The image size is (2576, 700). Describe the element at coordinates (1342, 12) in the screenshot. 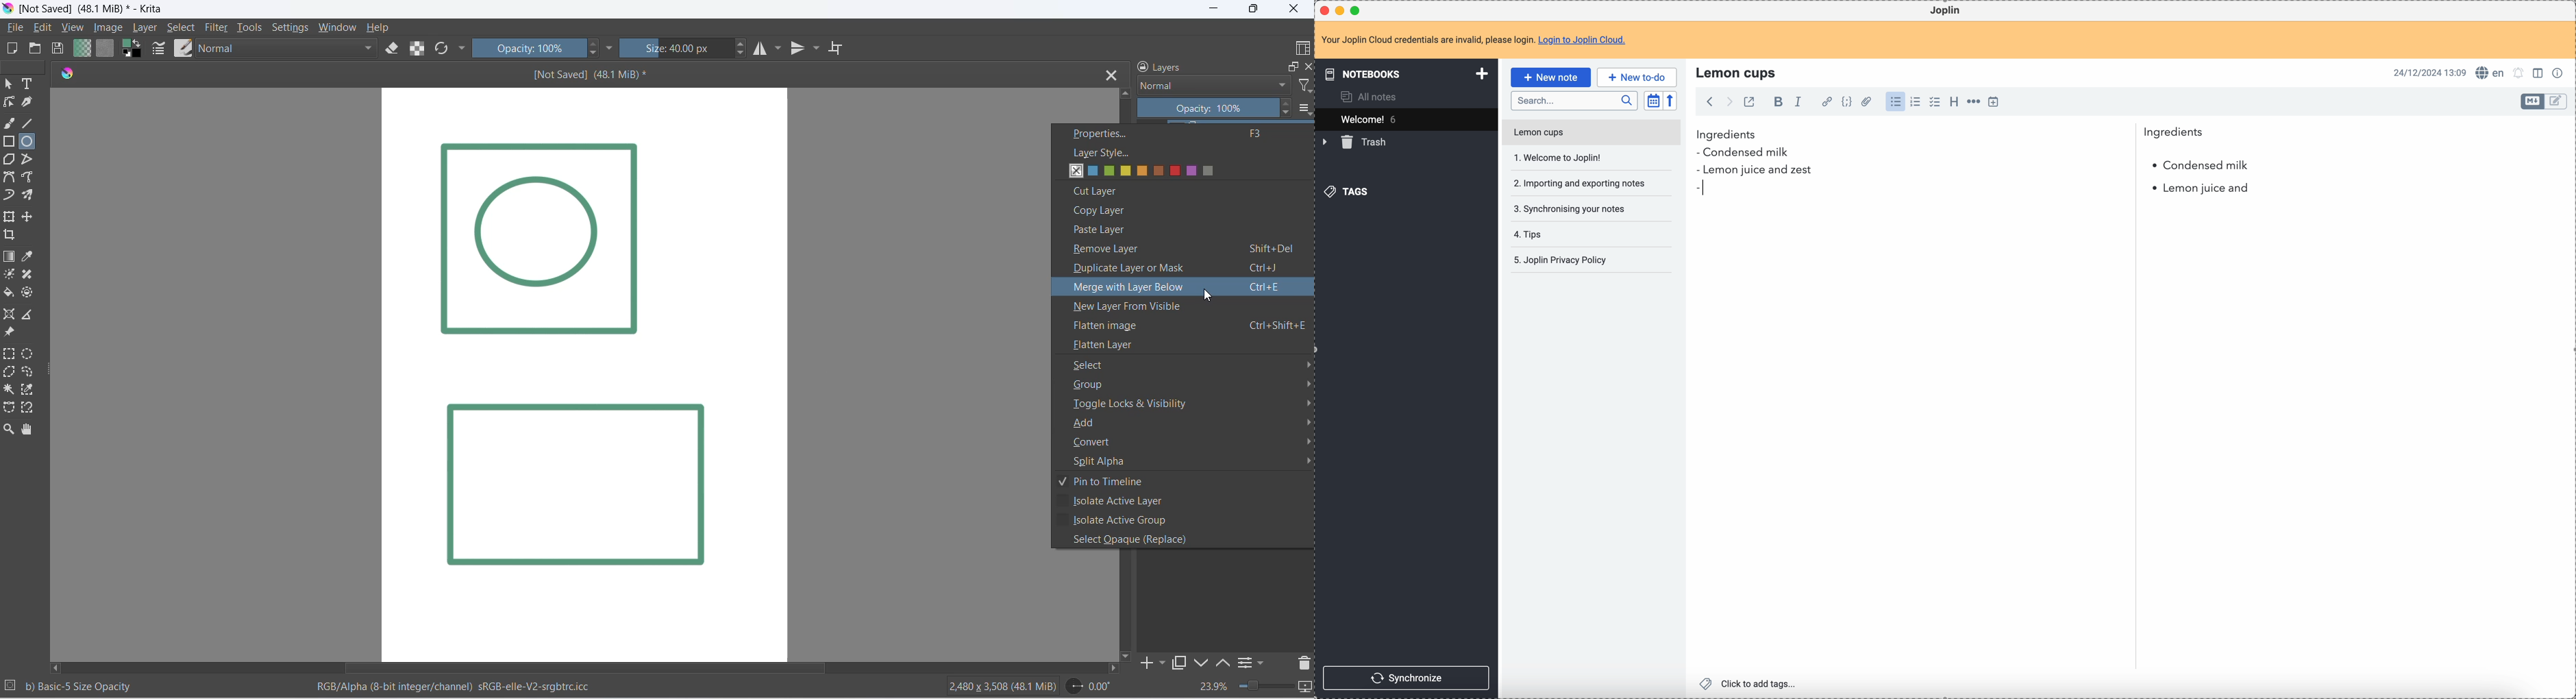

I see `minimize` at that location.